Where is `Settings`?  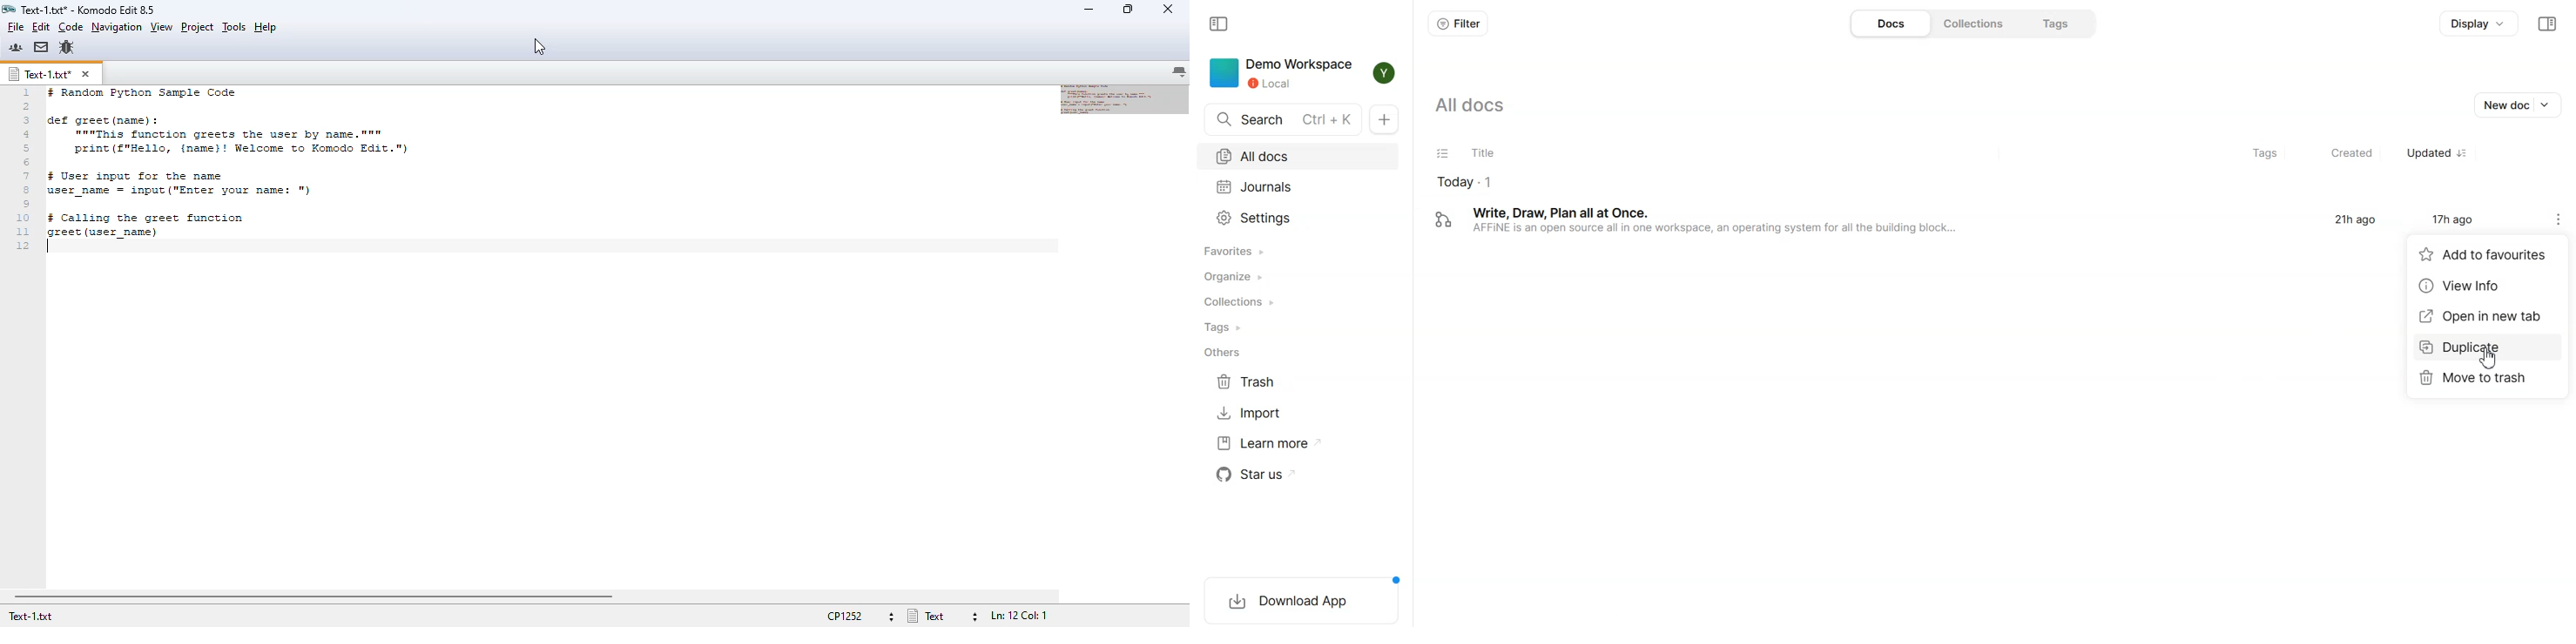
Settings is located at coordinates (1298, 216).